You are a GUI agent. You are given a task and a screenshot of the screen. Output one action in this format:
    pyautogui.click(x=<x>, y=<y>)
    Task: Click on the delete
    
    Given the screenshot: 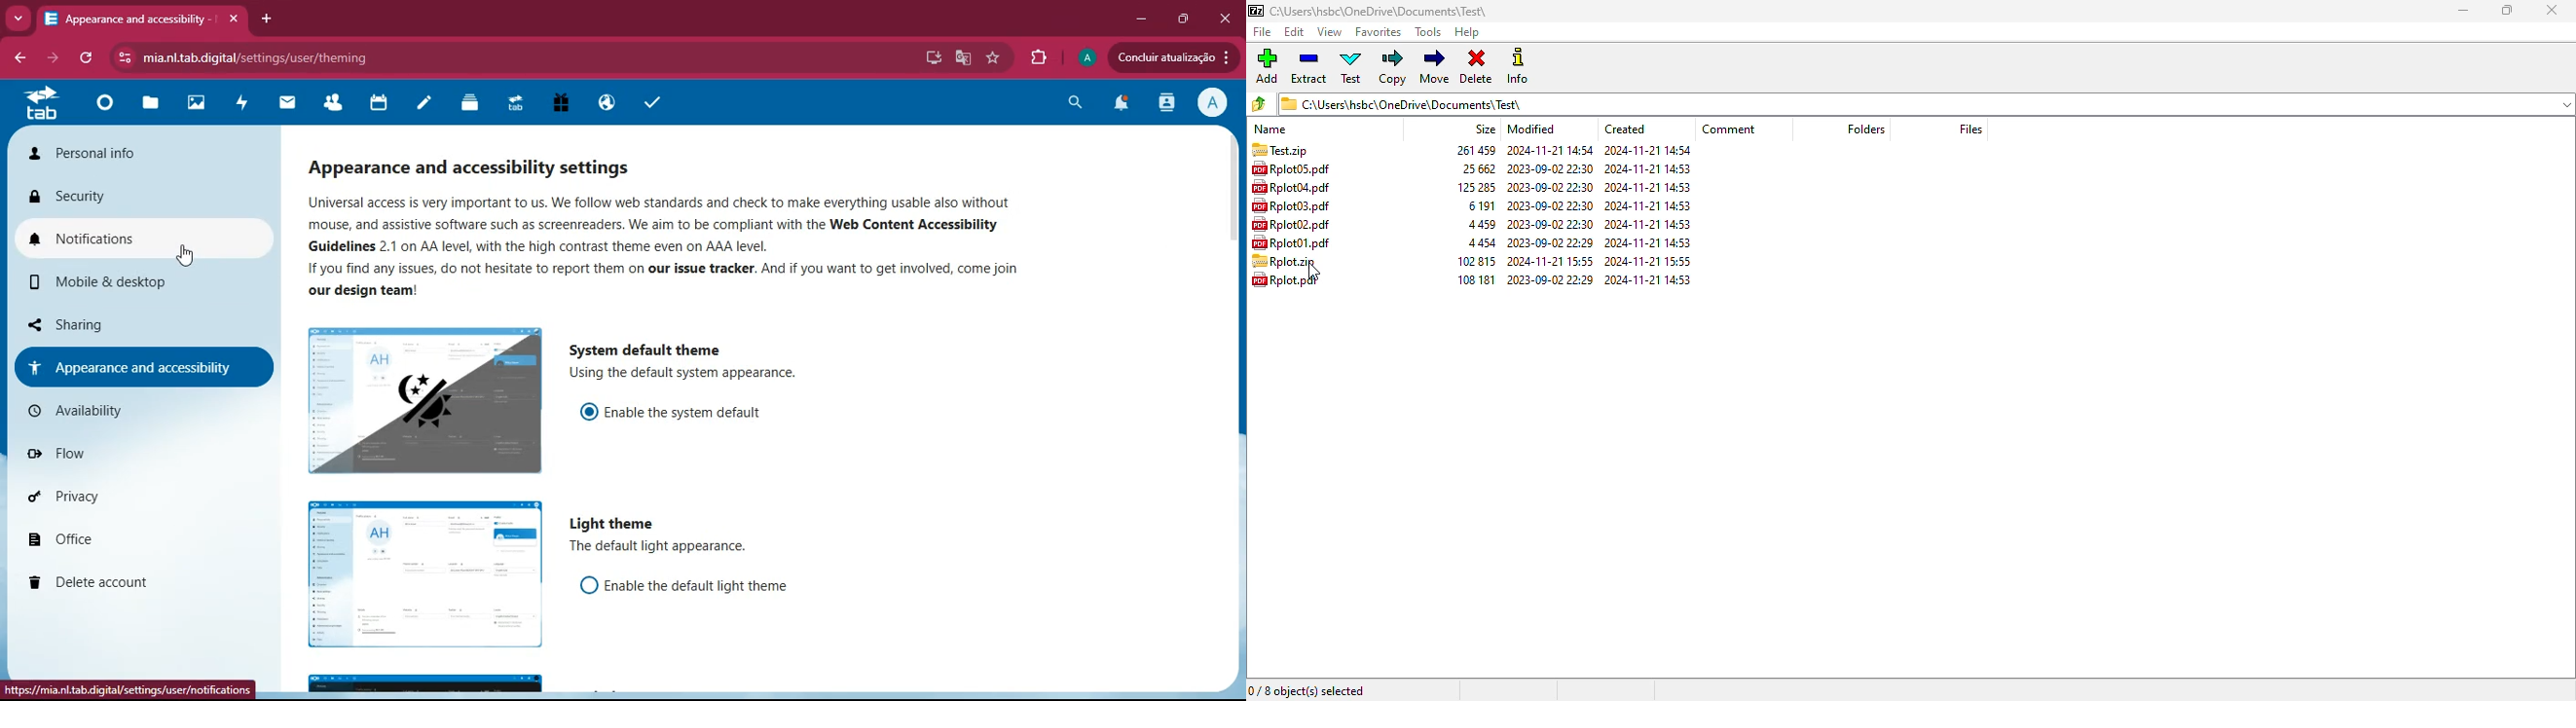 What is the action you would take?
    pyautogui.click(x=1477, y=66)
    